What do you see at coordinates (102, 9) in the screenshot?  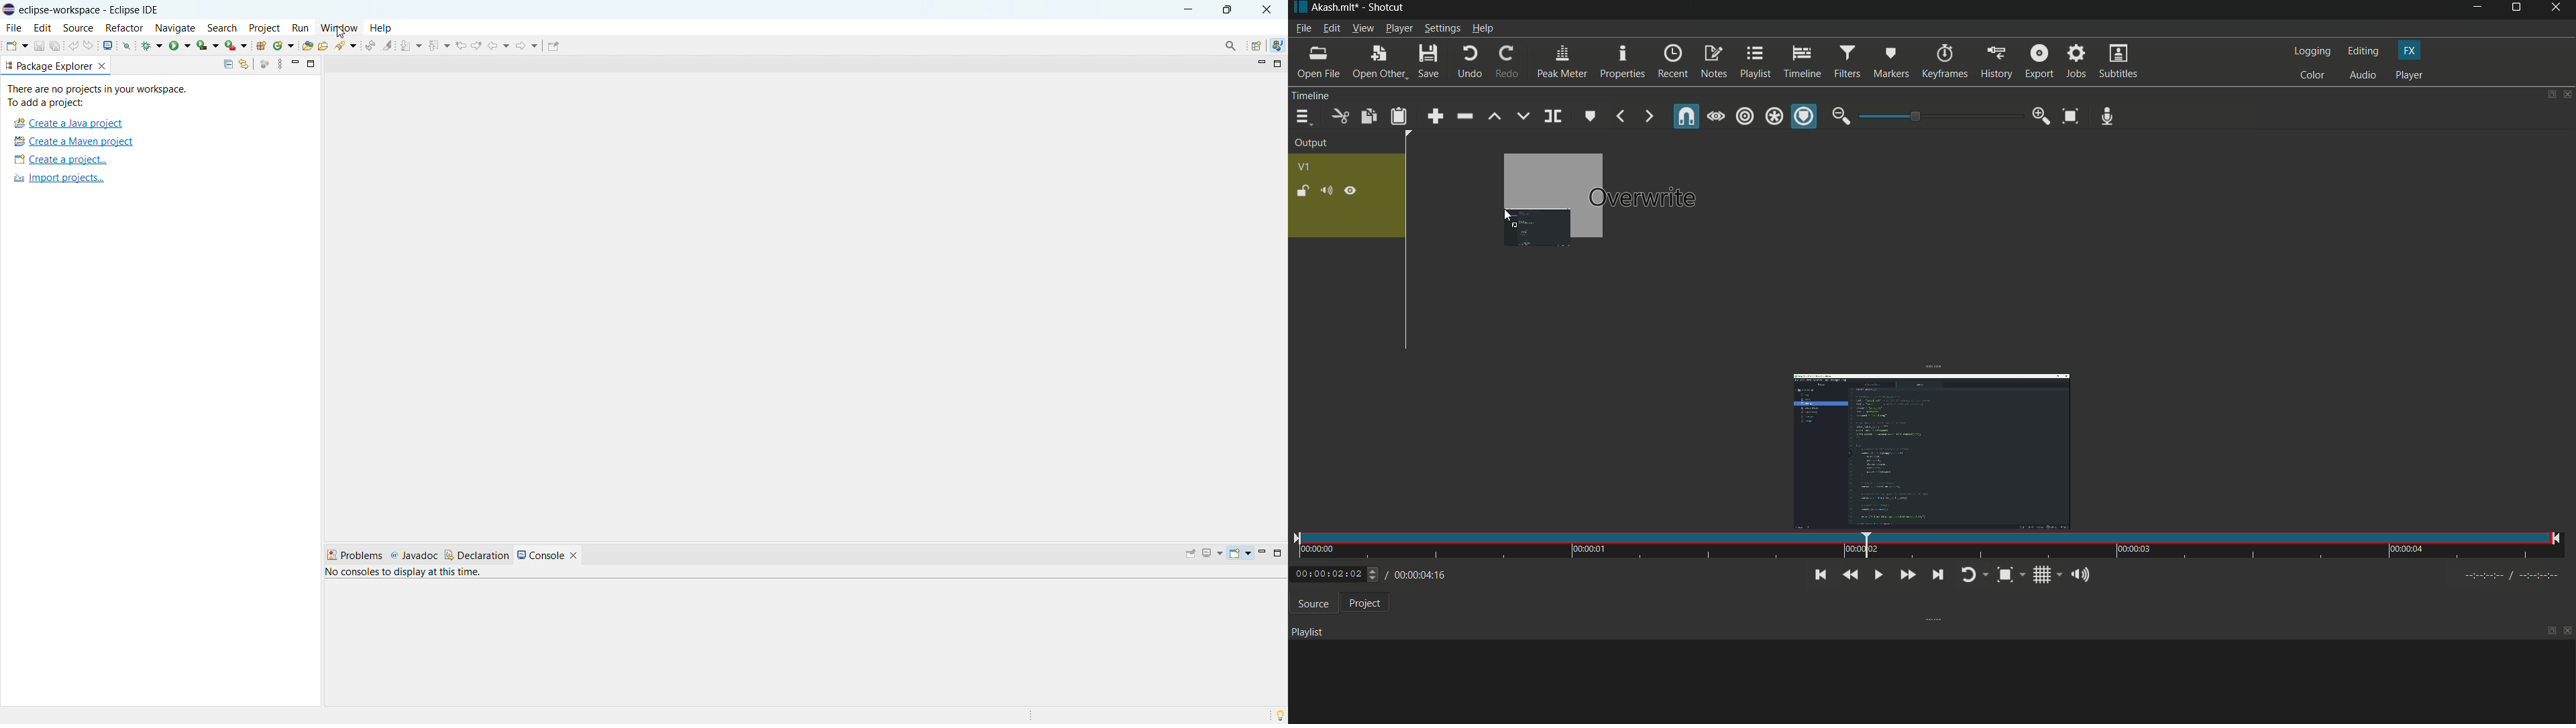 I see `eclipse-workspace - Eclipse IDE` at bounding box center [102, 9].